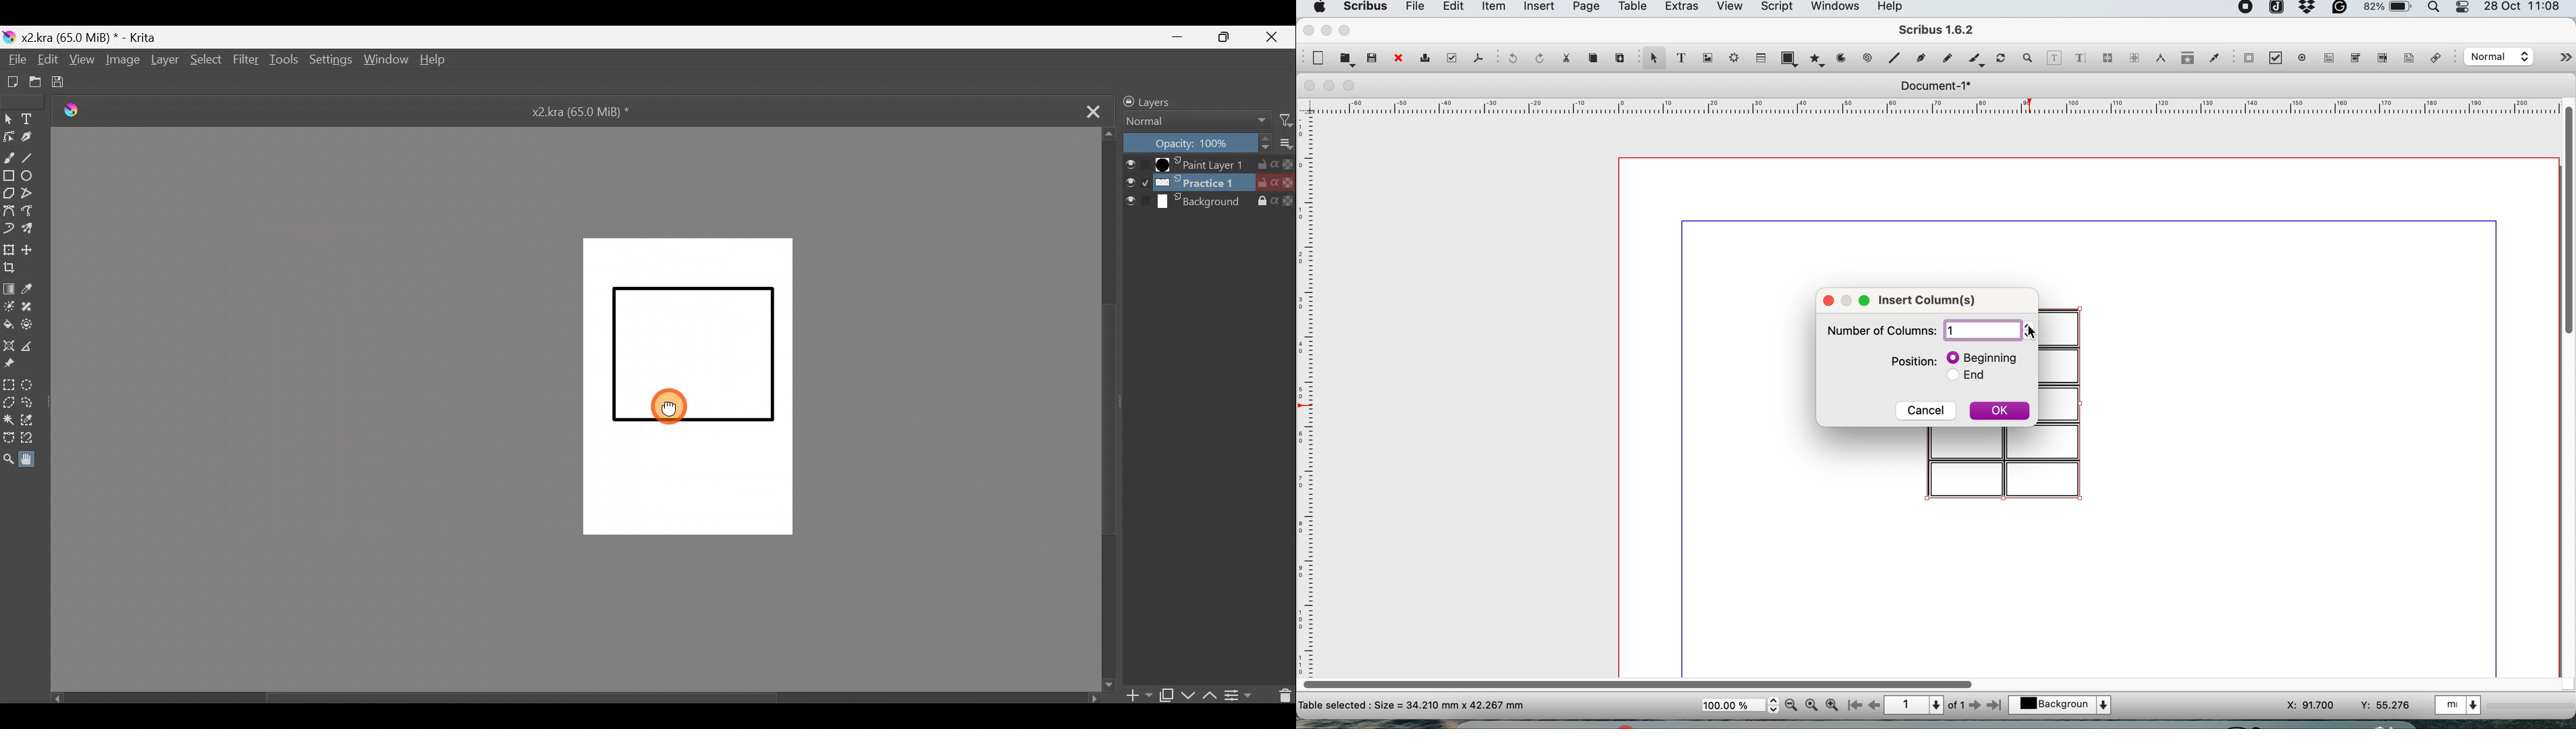 Image resolution: width=2576 pixels, height=756 pixels. I want to click on Freehand brush tool, so click(9, 155).